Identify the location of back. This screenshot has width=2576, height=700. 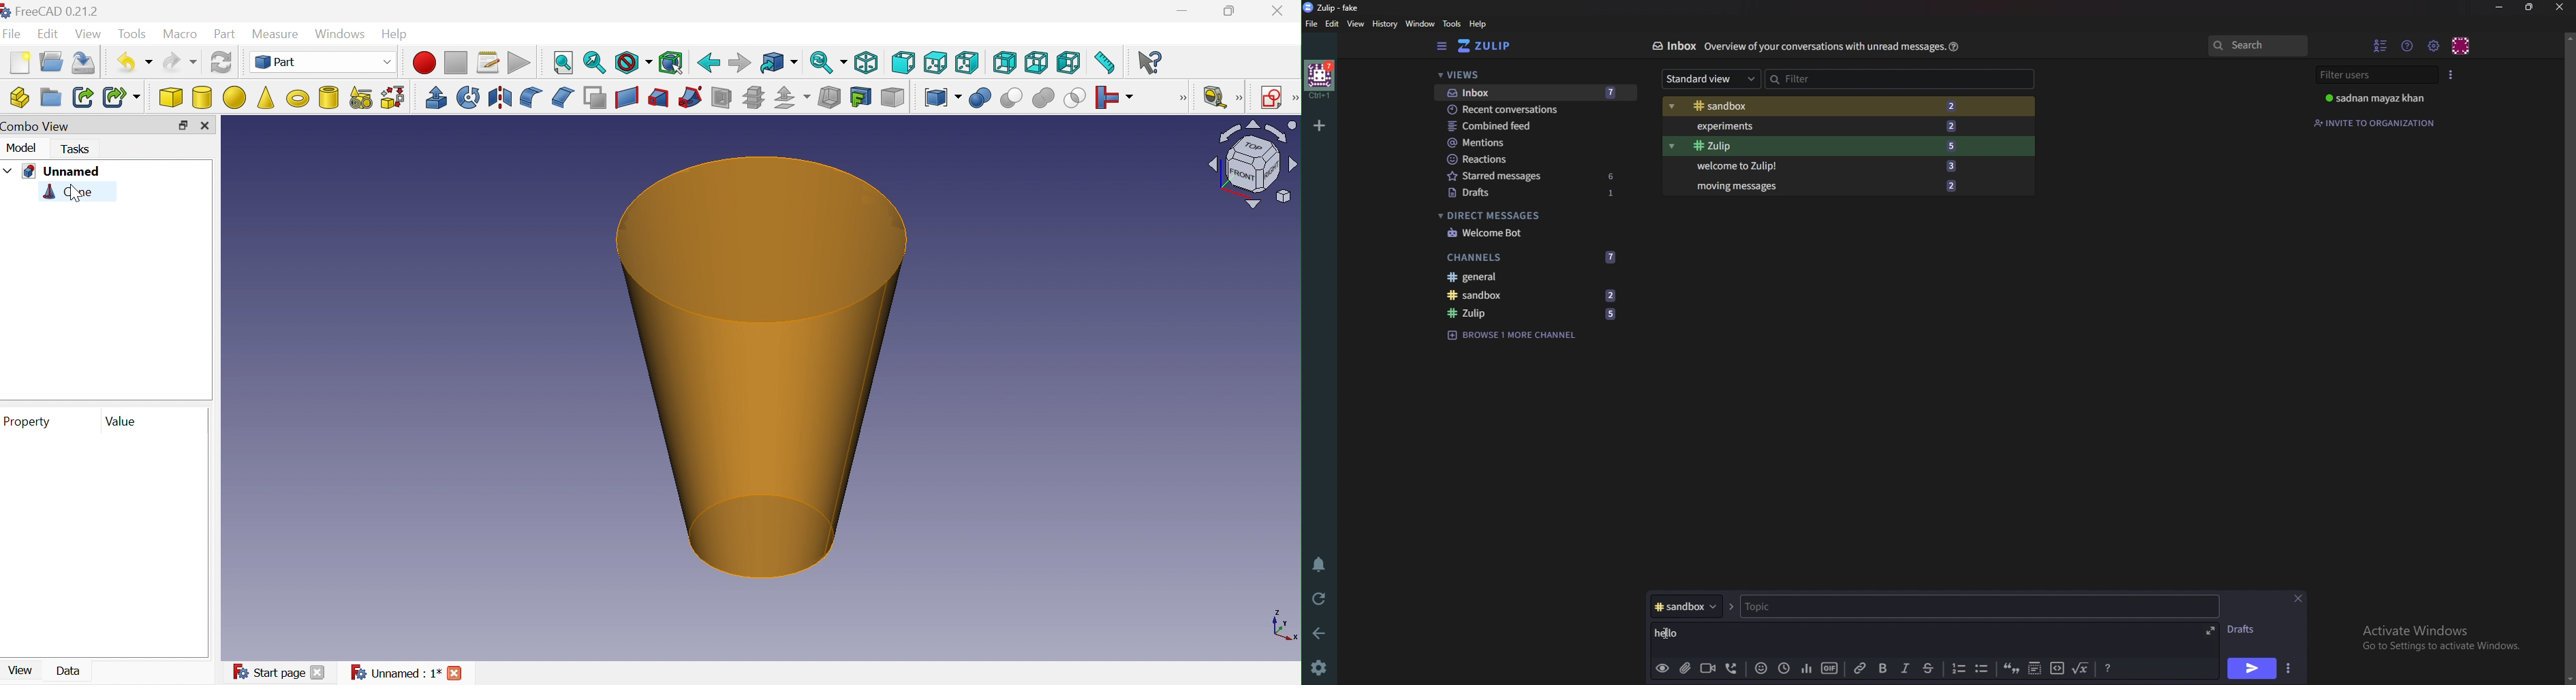
(1318, 635).